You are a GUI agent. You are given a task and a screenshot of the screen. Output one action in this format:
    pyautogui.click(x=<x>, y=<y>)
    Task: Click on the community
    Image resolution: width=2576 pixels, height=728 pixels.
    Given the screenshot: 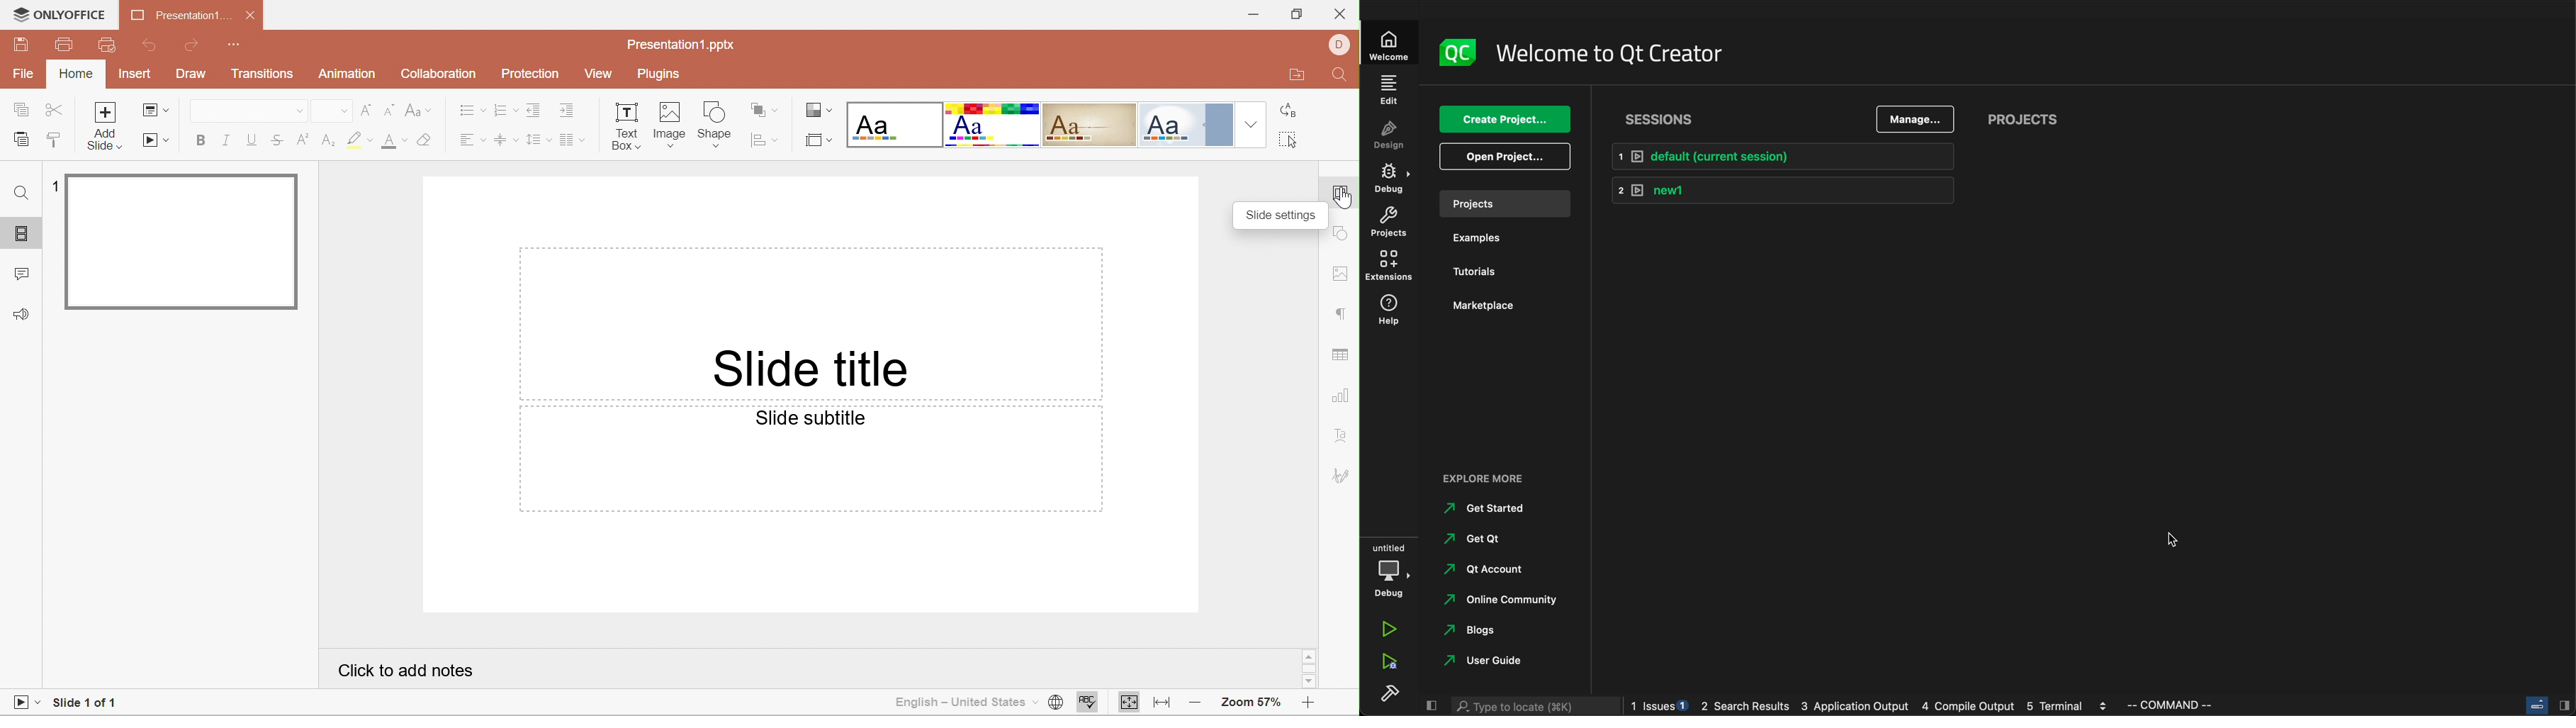 What is the action you would take?
    pyautogui.click(x=1501, y=602)
    